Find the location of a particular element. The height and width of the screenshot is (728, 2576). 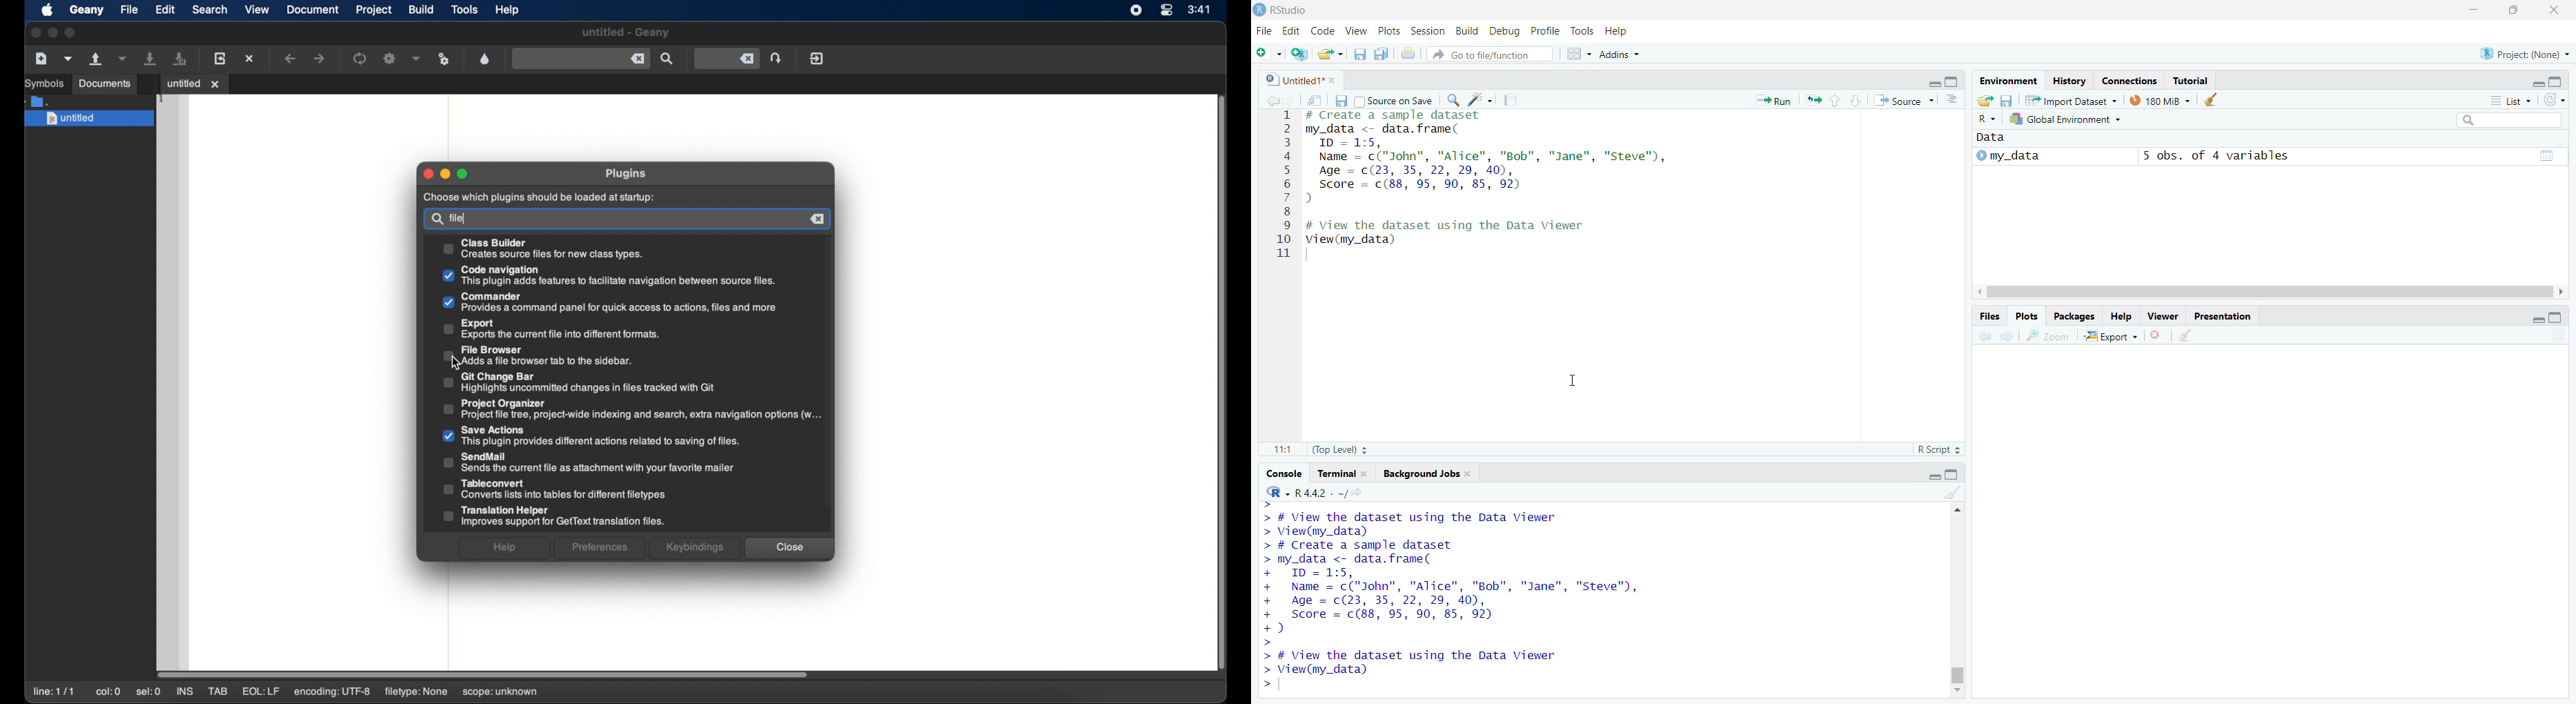

Presentation is located at coordinates (2221, 315).